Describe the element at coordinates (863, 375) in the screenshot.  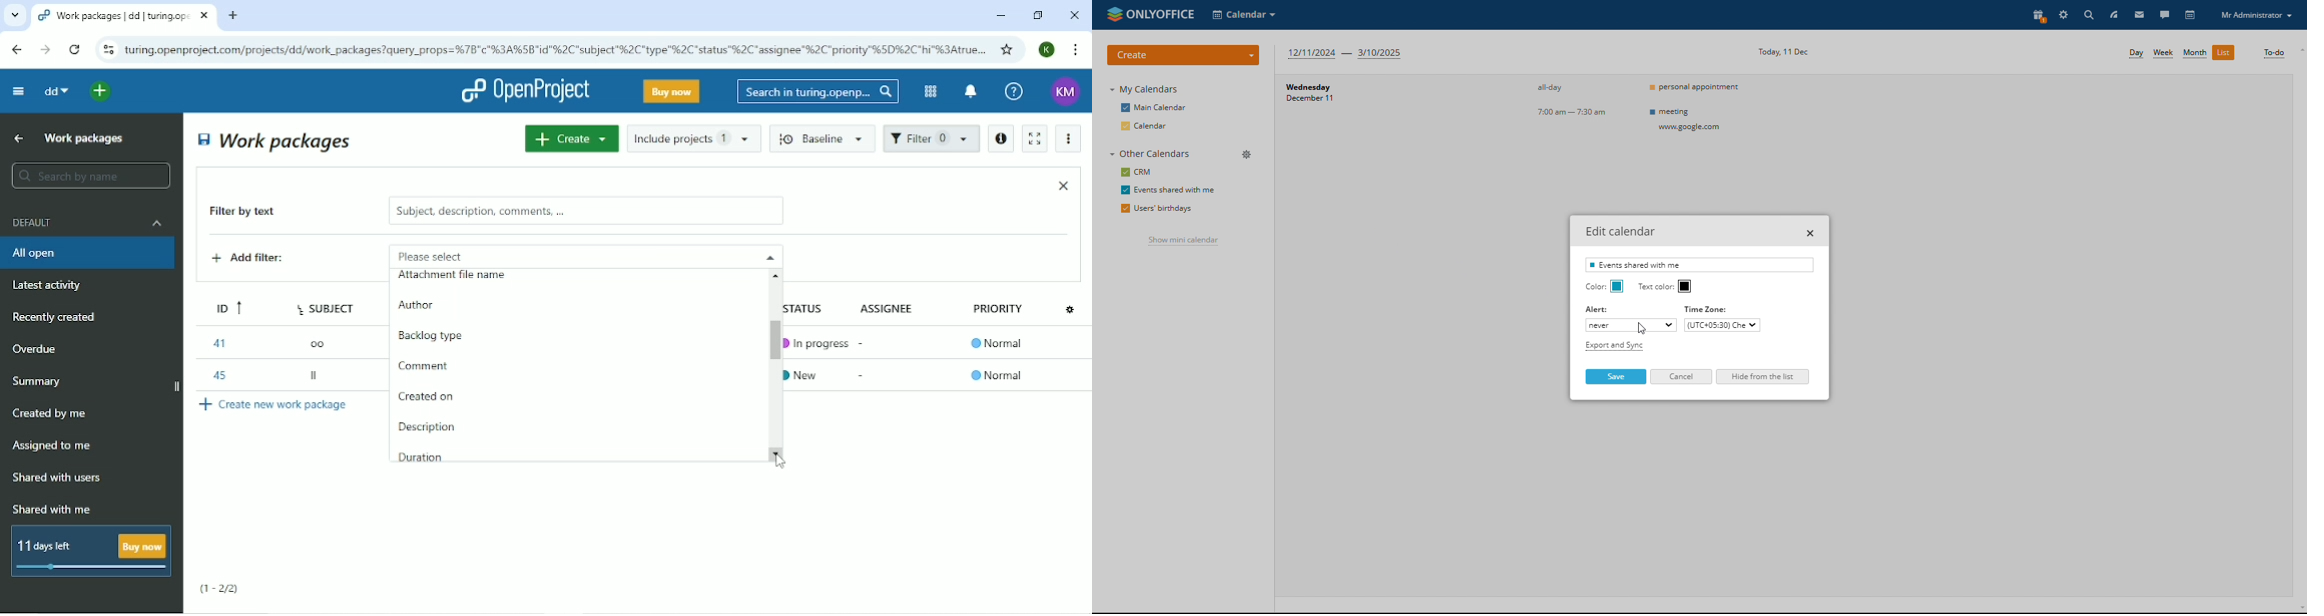
I see `-` at that location.